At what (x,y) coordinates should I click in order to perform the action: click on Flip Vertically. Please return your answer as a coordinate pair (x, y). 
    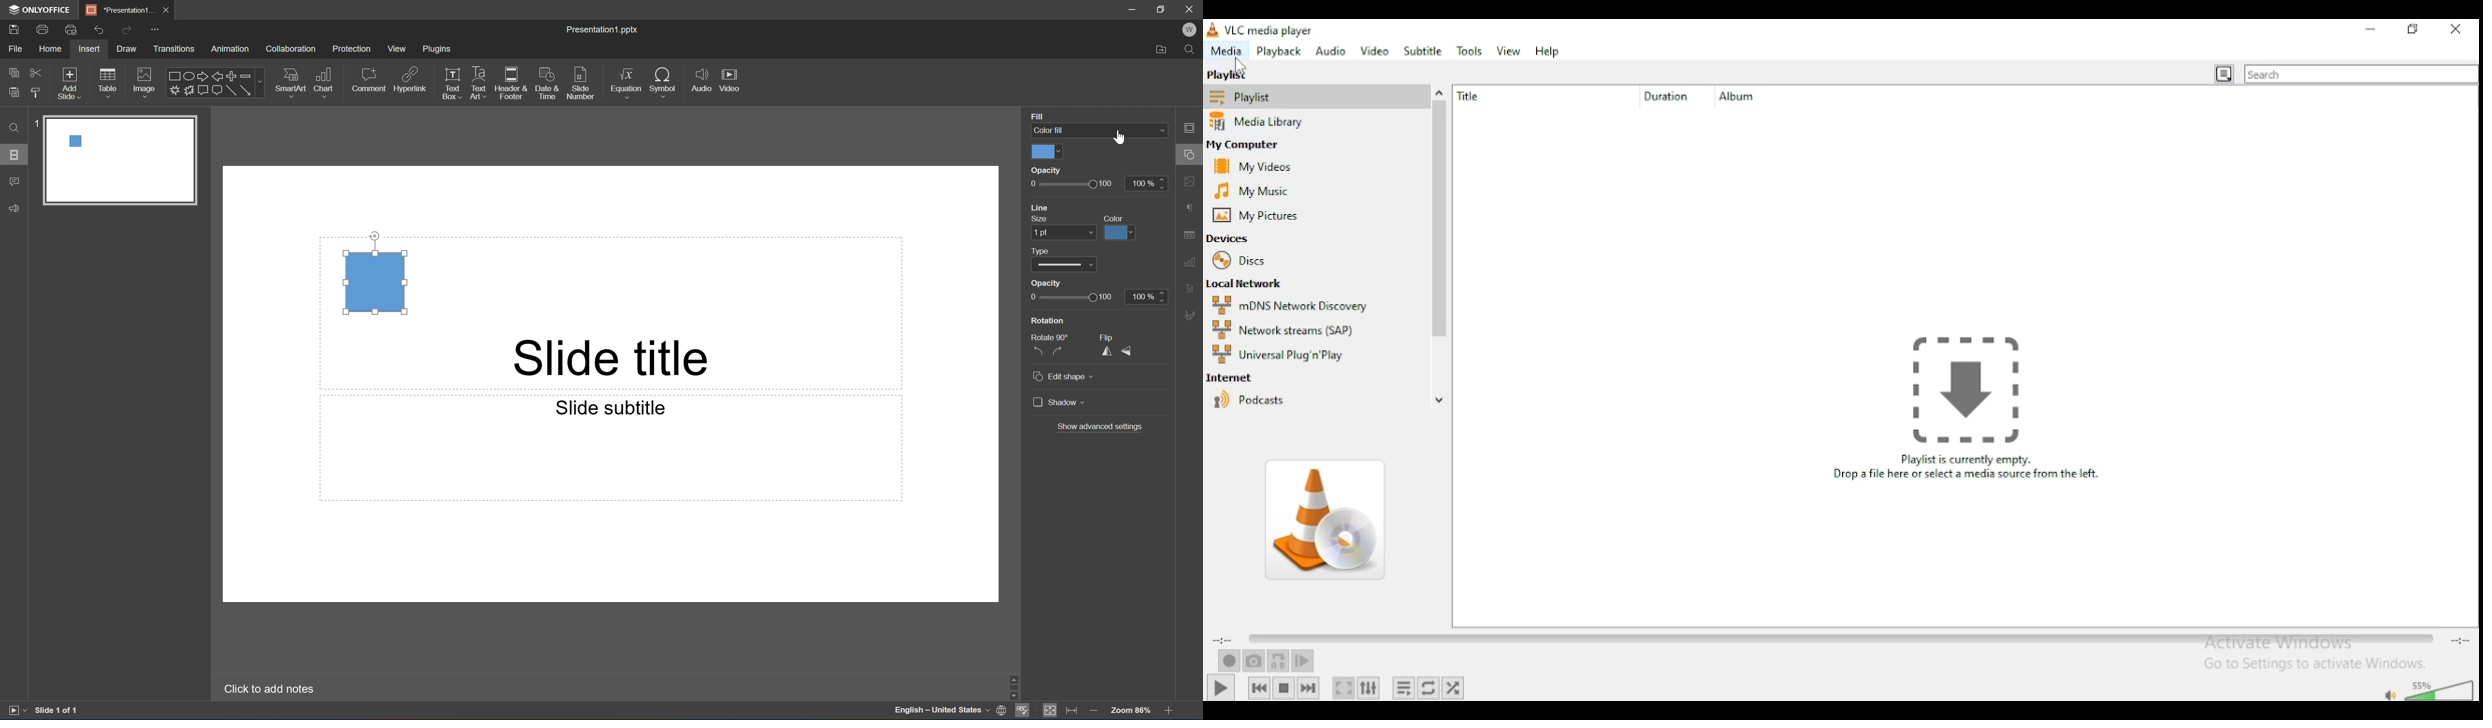
    Looking at the image, I should click on (1128, 352).